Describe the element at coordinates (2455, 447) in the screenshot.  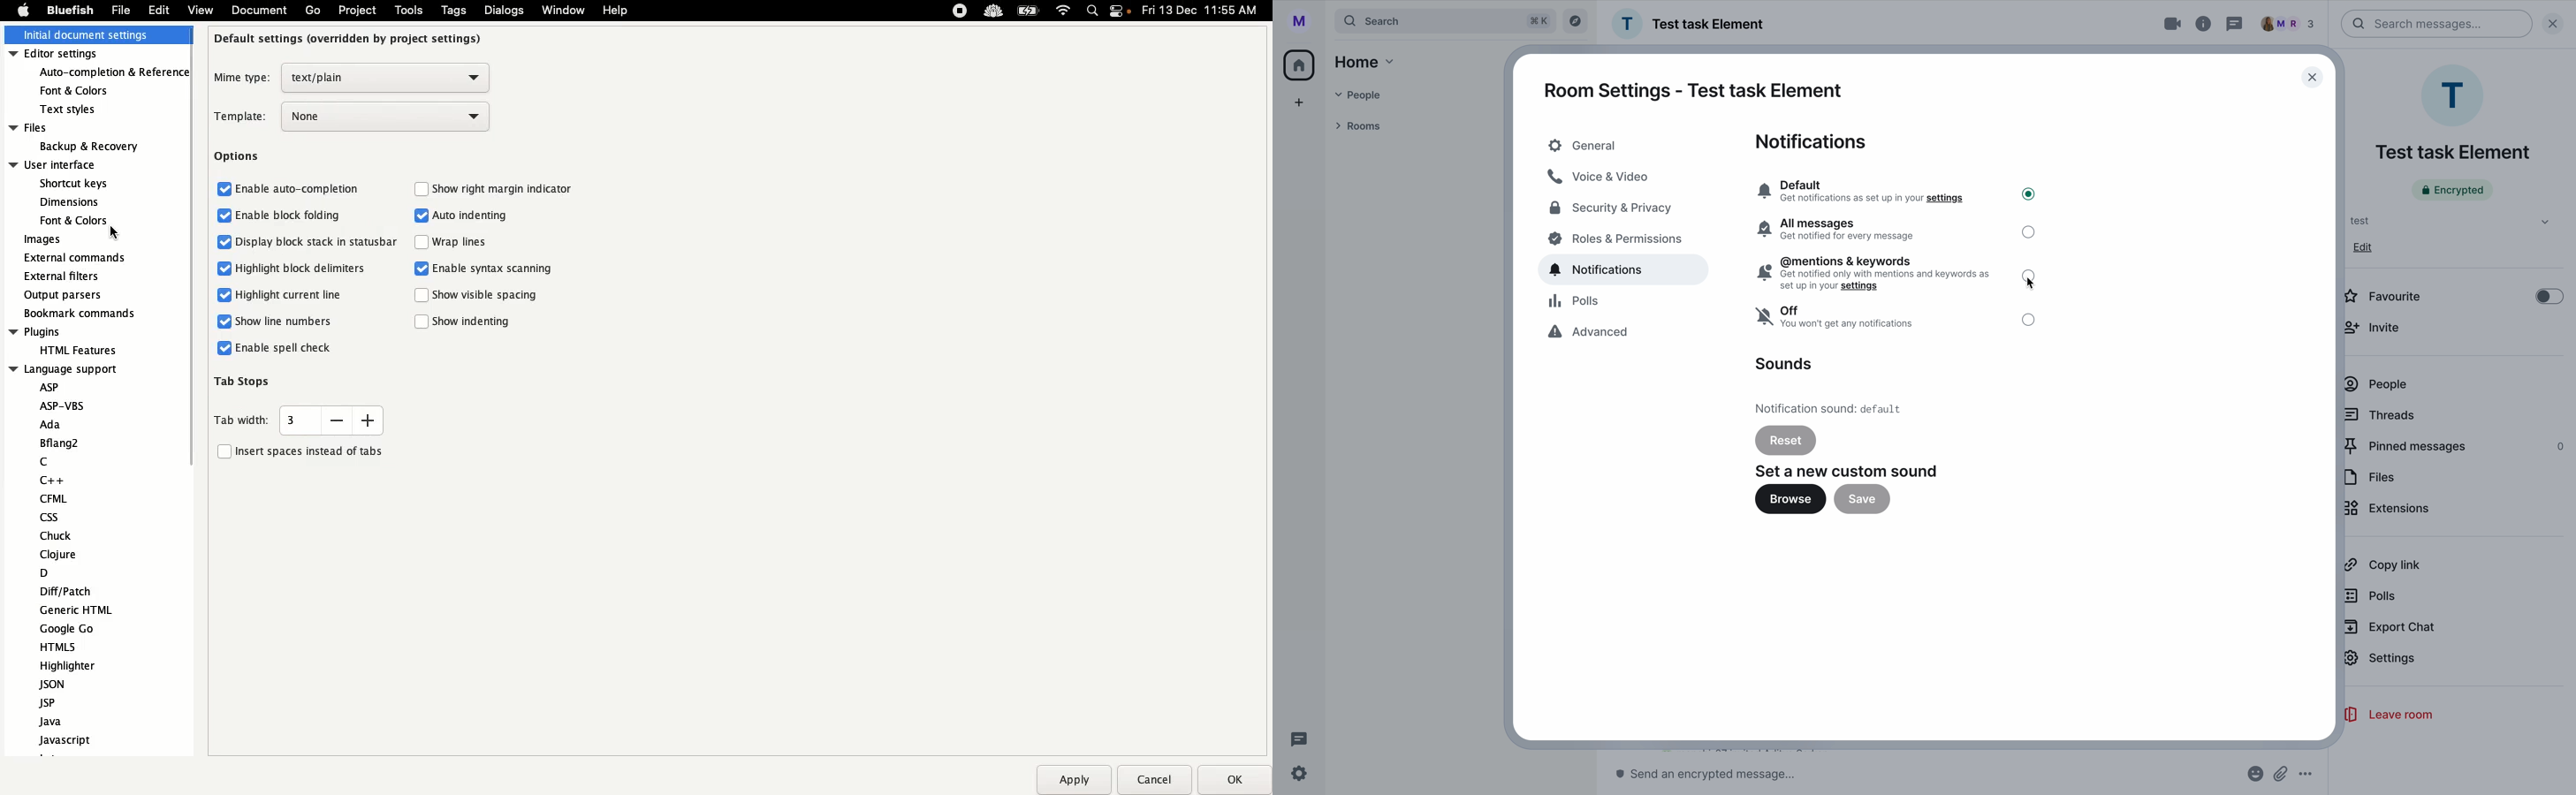
I see `pinned messages 0` at that location.